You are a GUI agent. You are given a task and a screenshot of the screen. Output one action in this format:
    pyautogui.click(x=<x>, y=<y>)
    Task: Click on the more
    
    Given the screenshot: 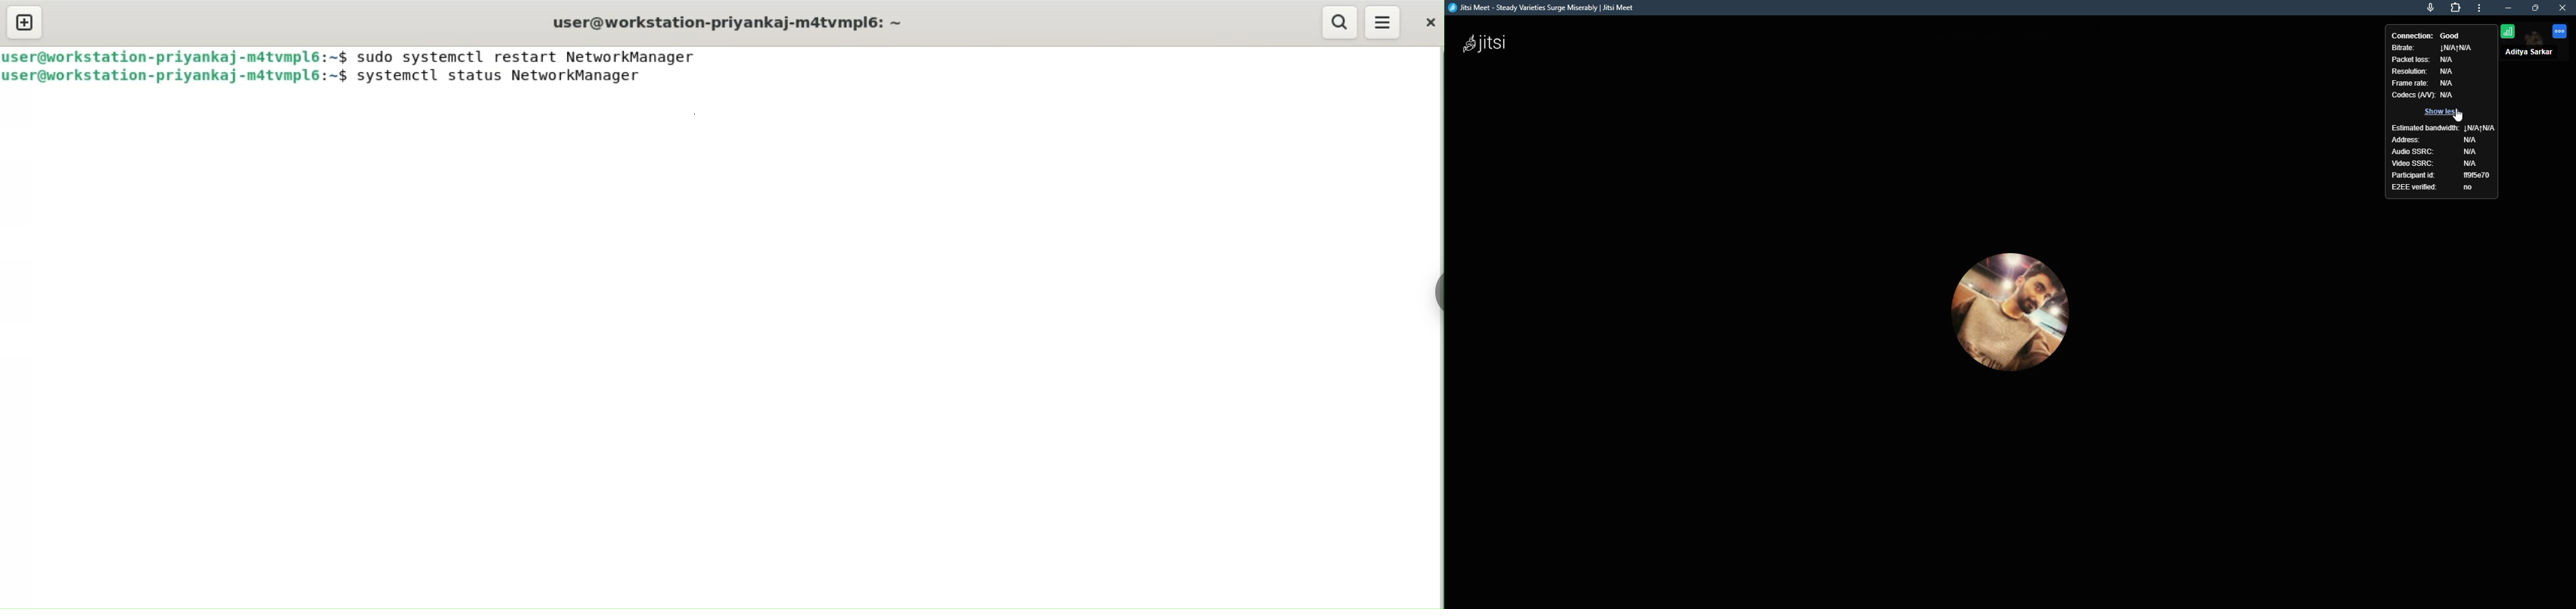 What is the action you would take?
    pyautogui.click(x=2481, y=8)
    